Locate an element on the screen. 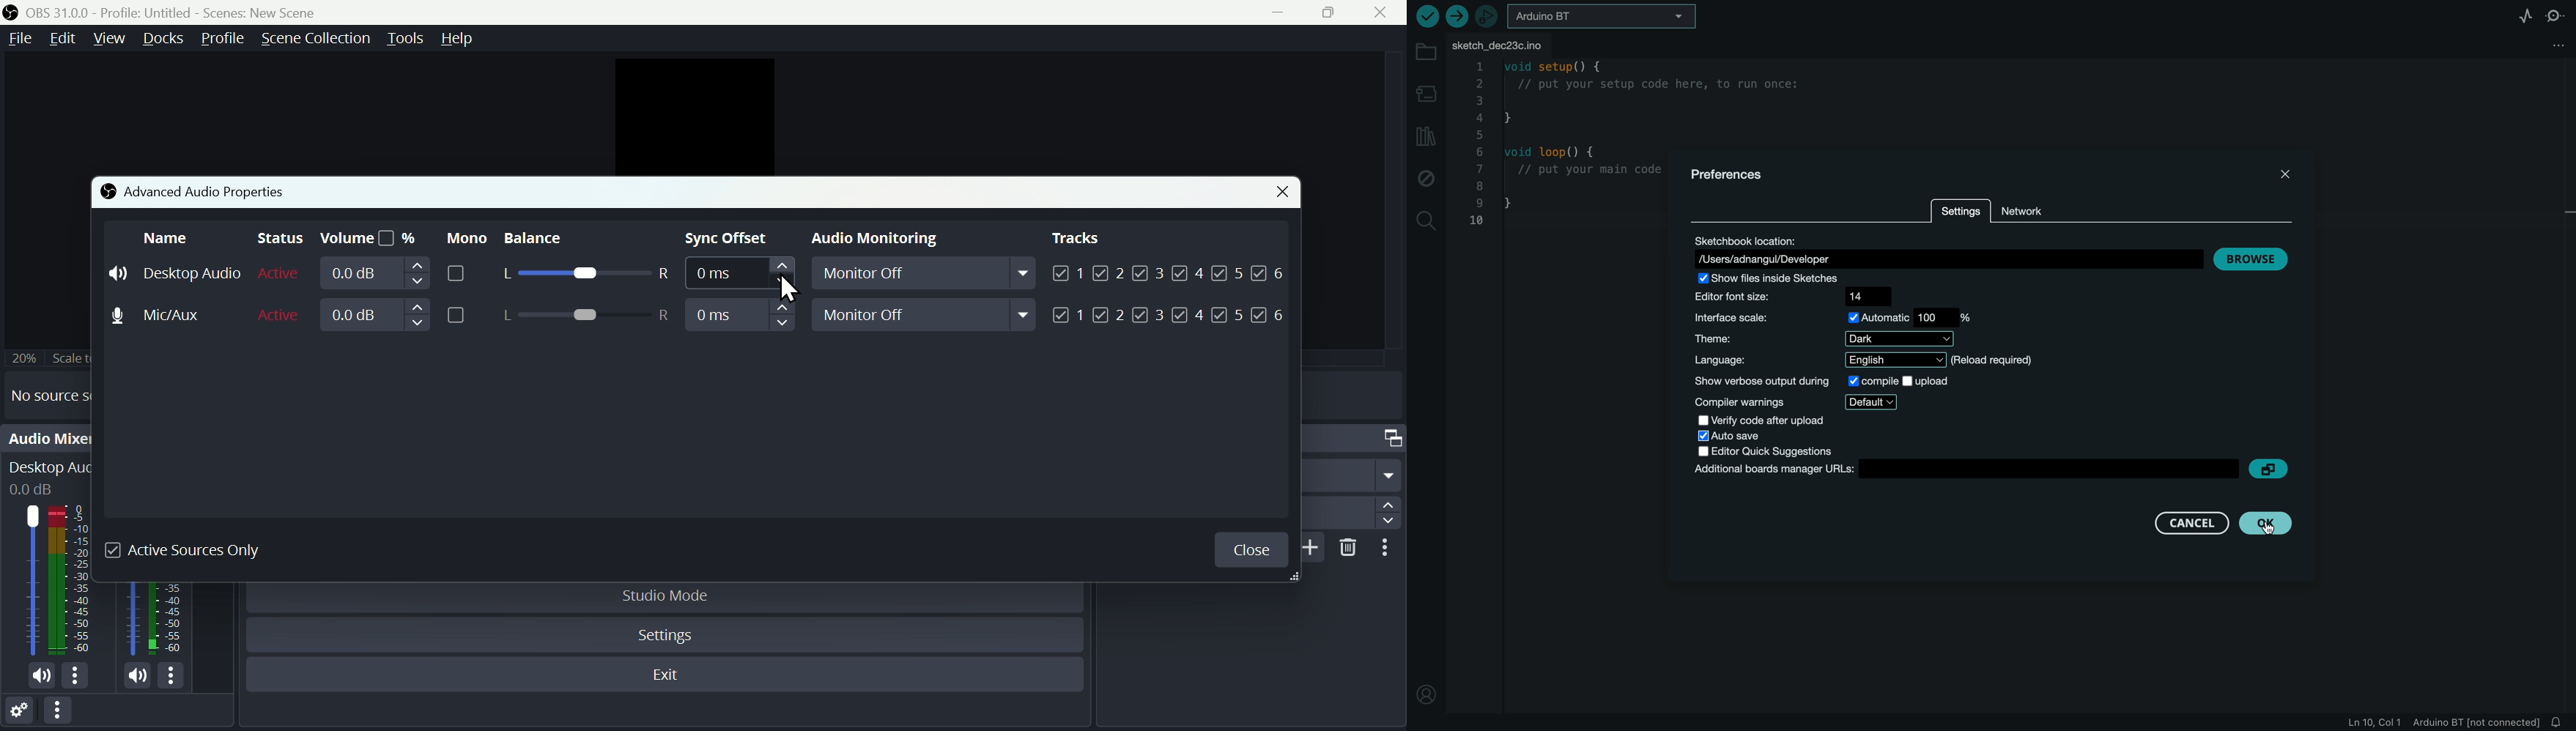 The height and width of the screenshot is (756, 2576). (un)check Track 4 is located at coordinates (1188, 315).